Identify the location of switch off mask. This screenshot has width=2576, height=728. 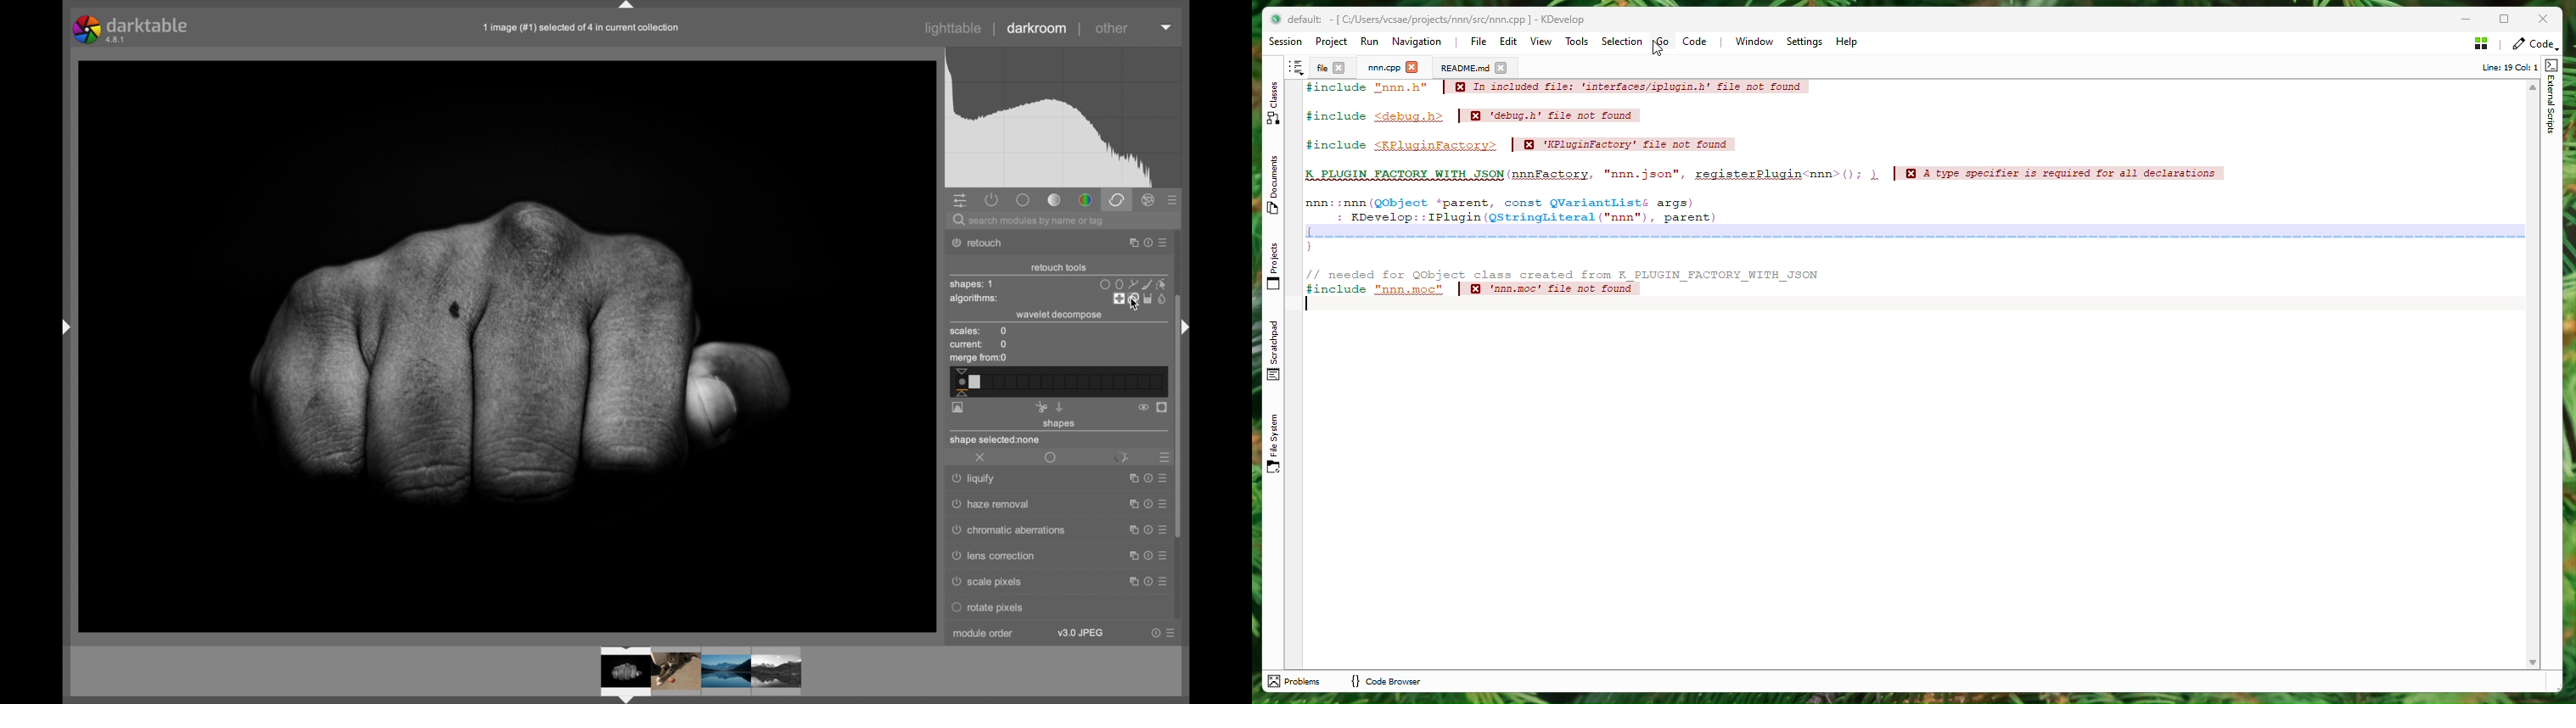
(1143, 407).